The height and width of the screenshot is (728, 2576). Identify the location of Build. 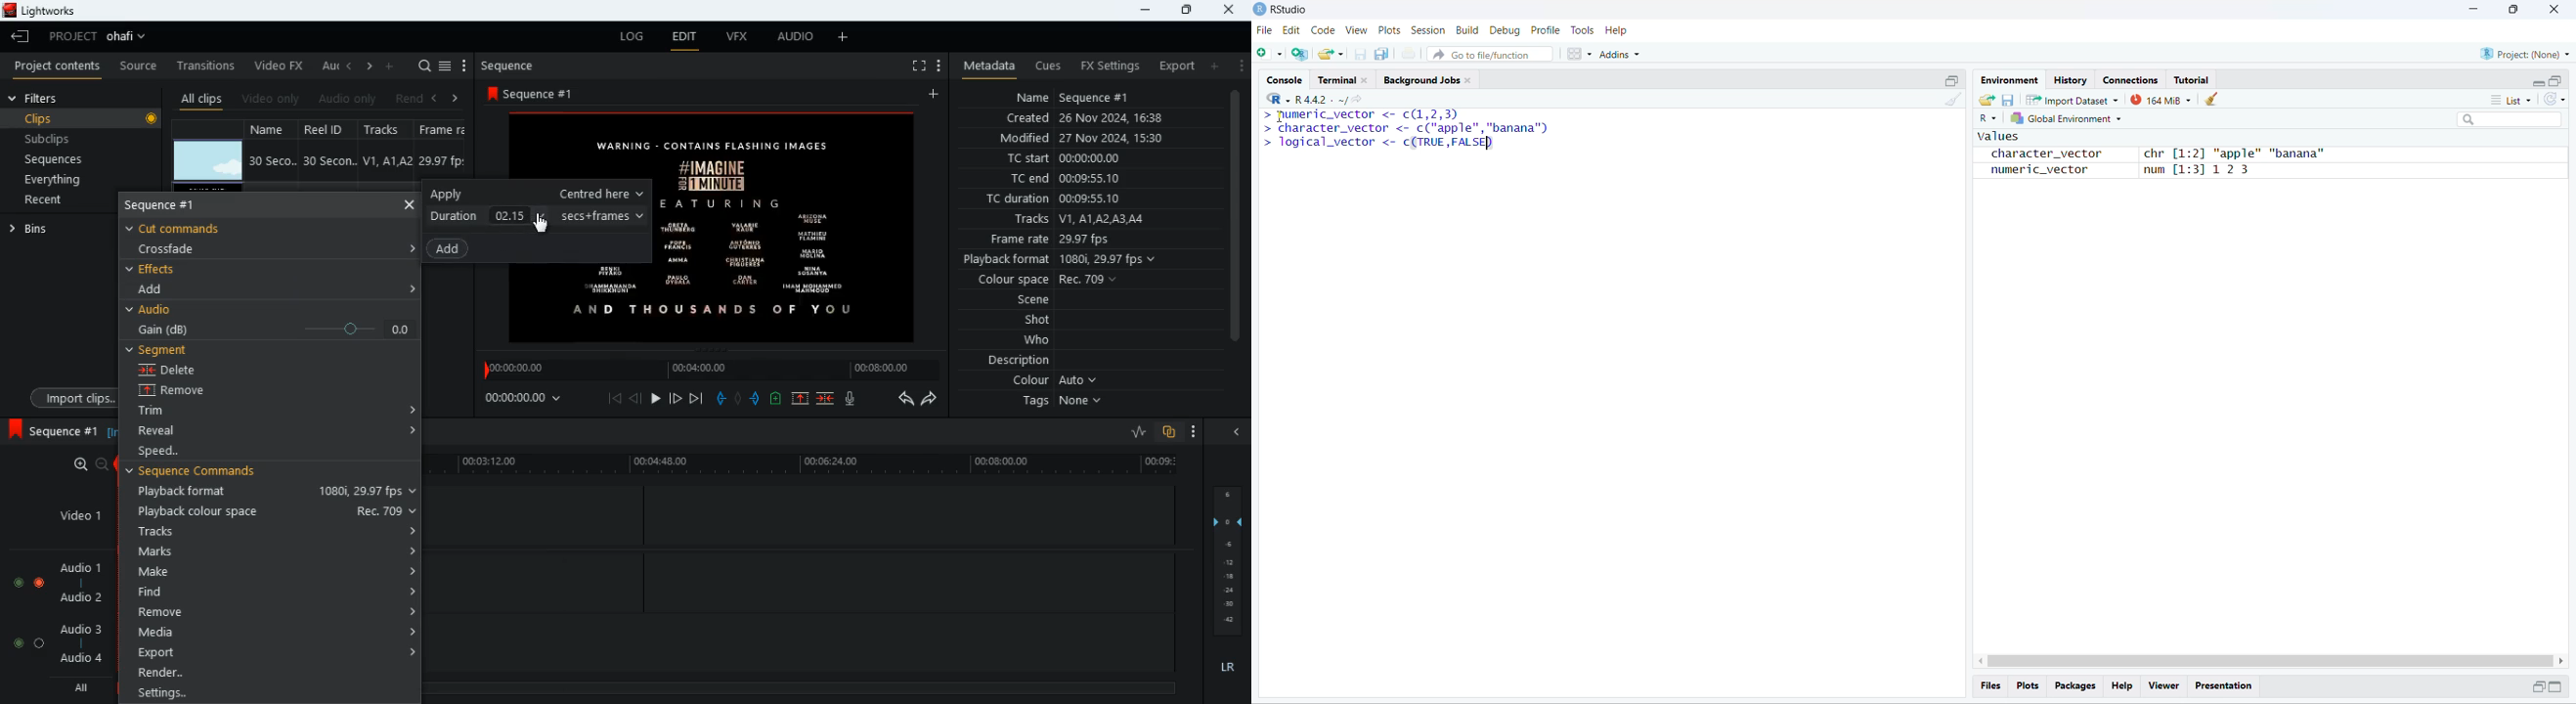
(1467, 30).